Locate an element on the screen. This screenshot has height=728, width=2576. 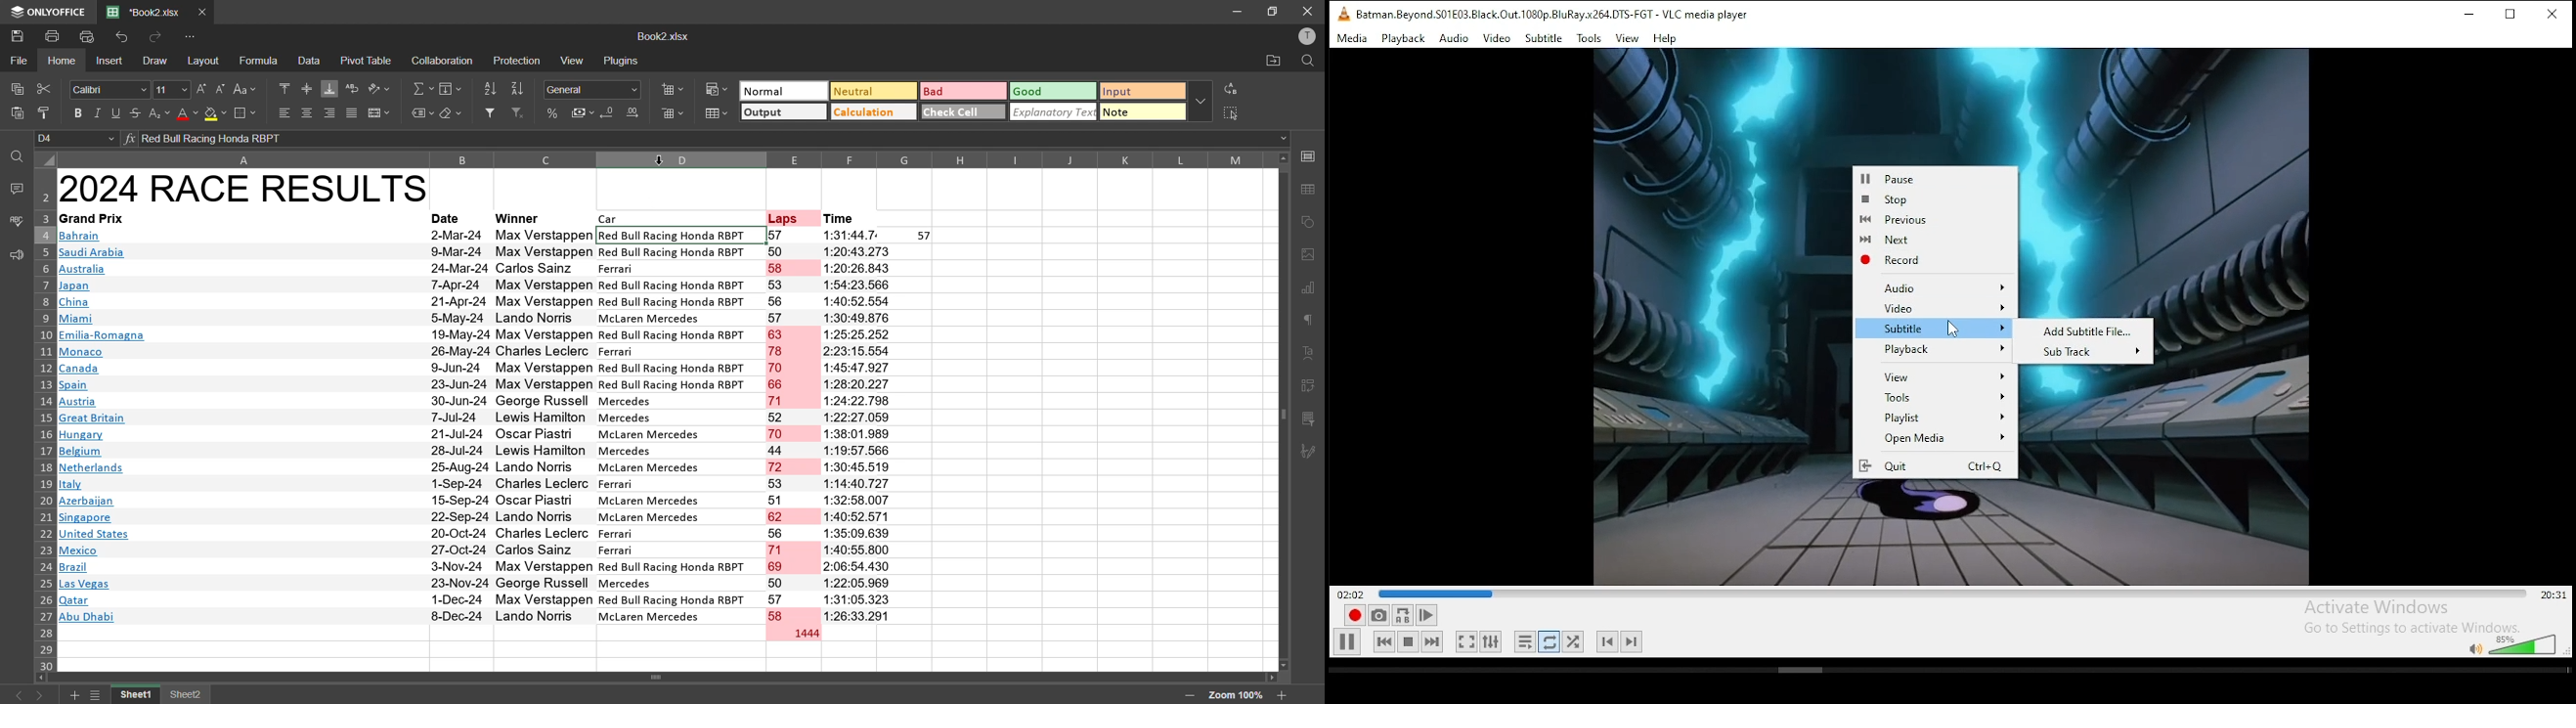
save is located at coordinates (17, 35).